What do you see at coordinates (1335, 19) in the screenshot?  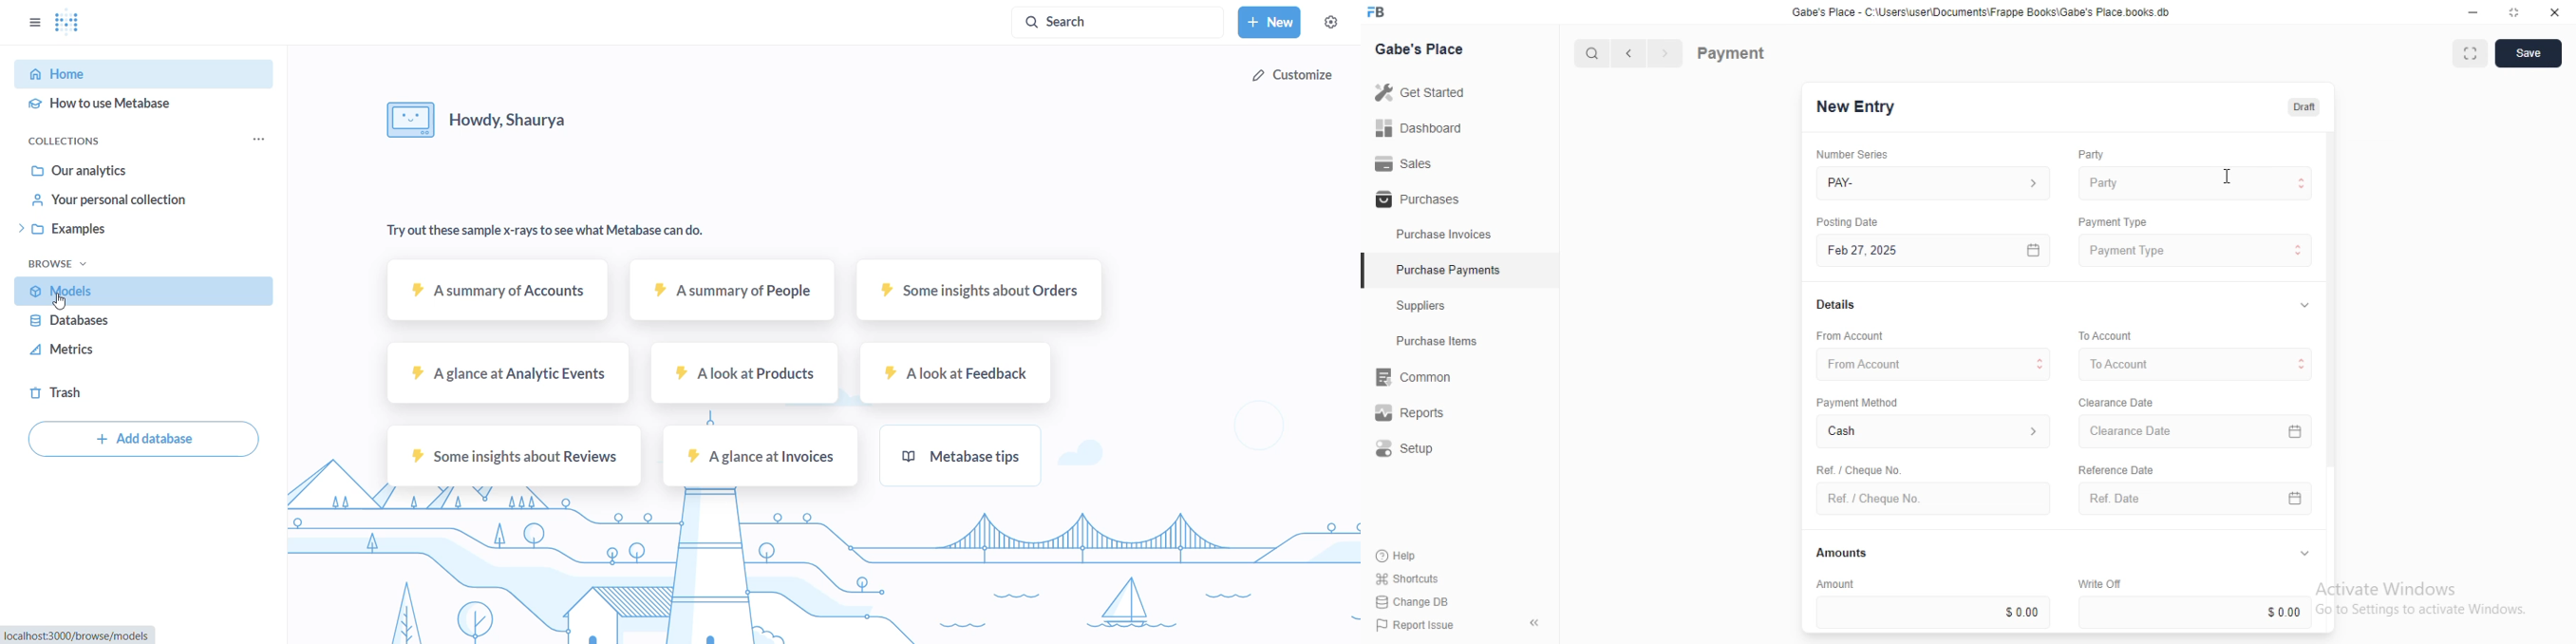 I see `settings` at bounding box center [1335, 19].